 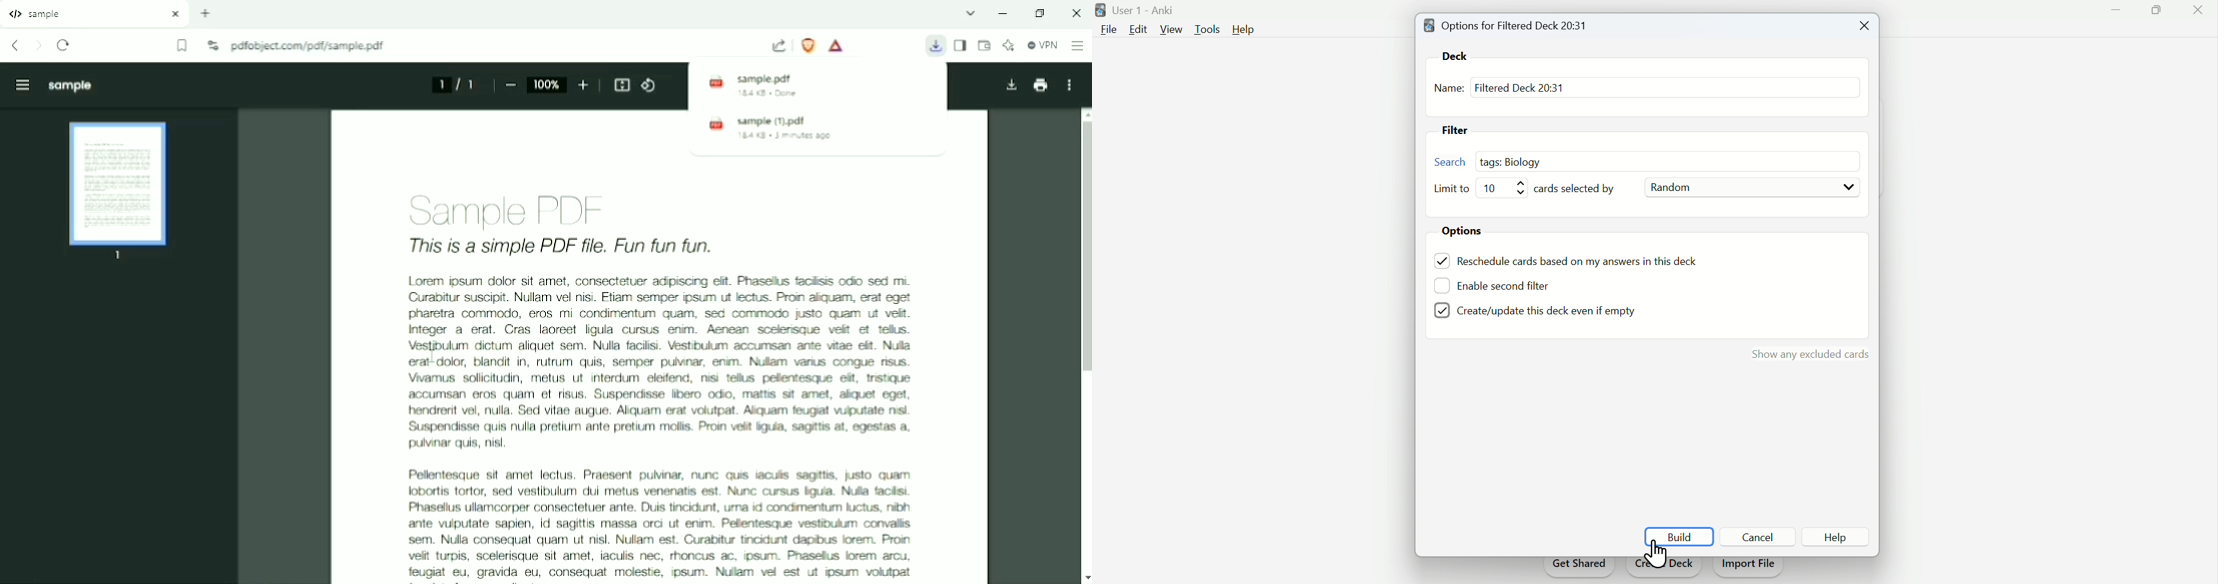 I want to click on reschedule cards based on my answers in this tech, so click(x=1586, y=263).